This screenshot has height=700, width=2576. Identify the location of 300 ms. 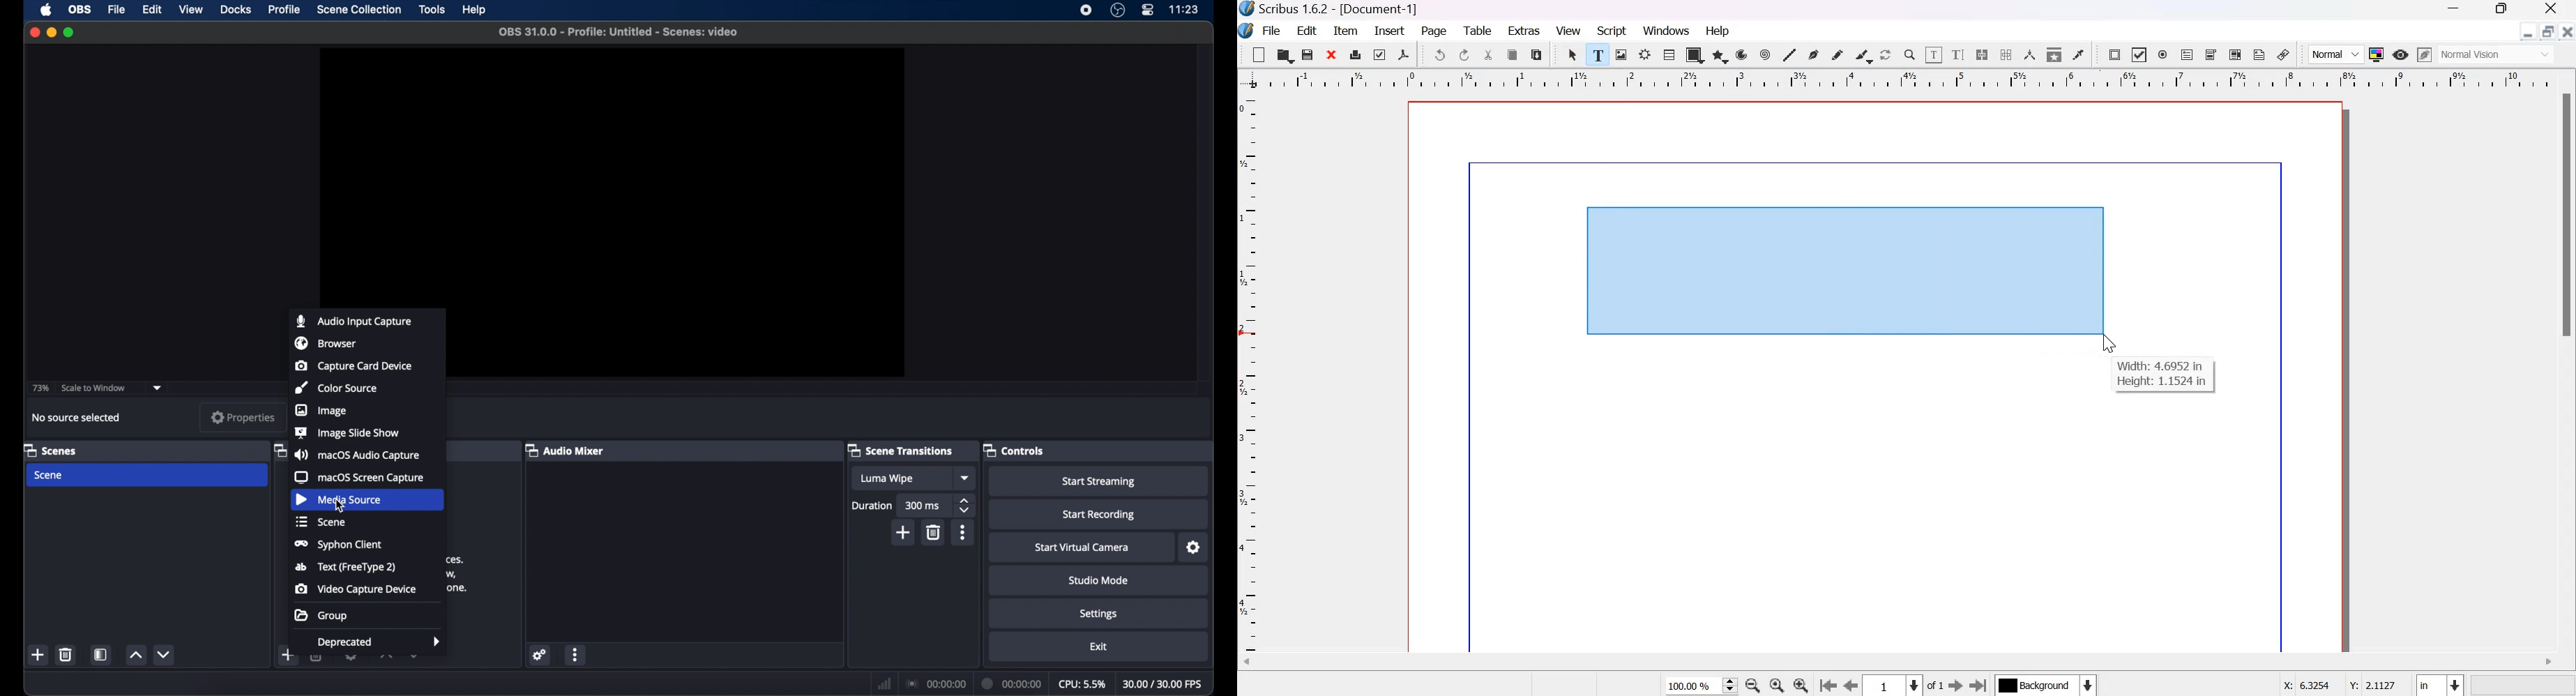
(923, 505).